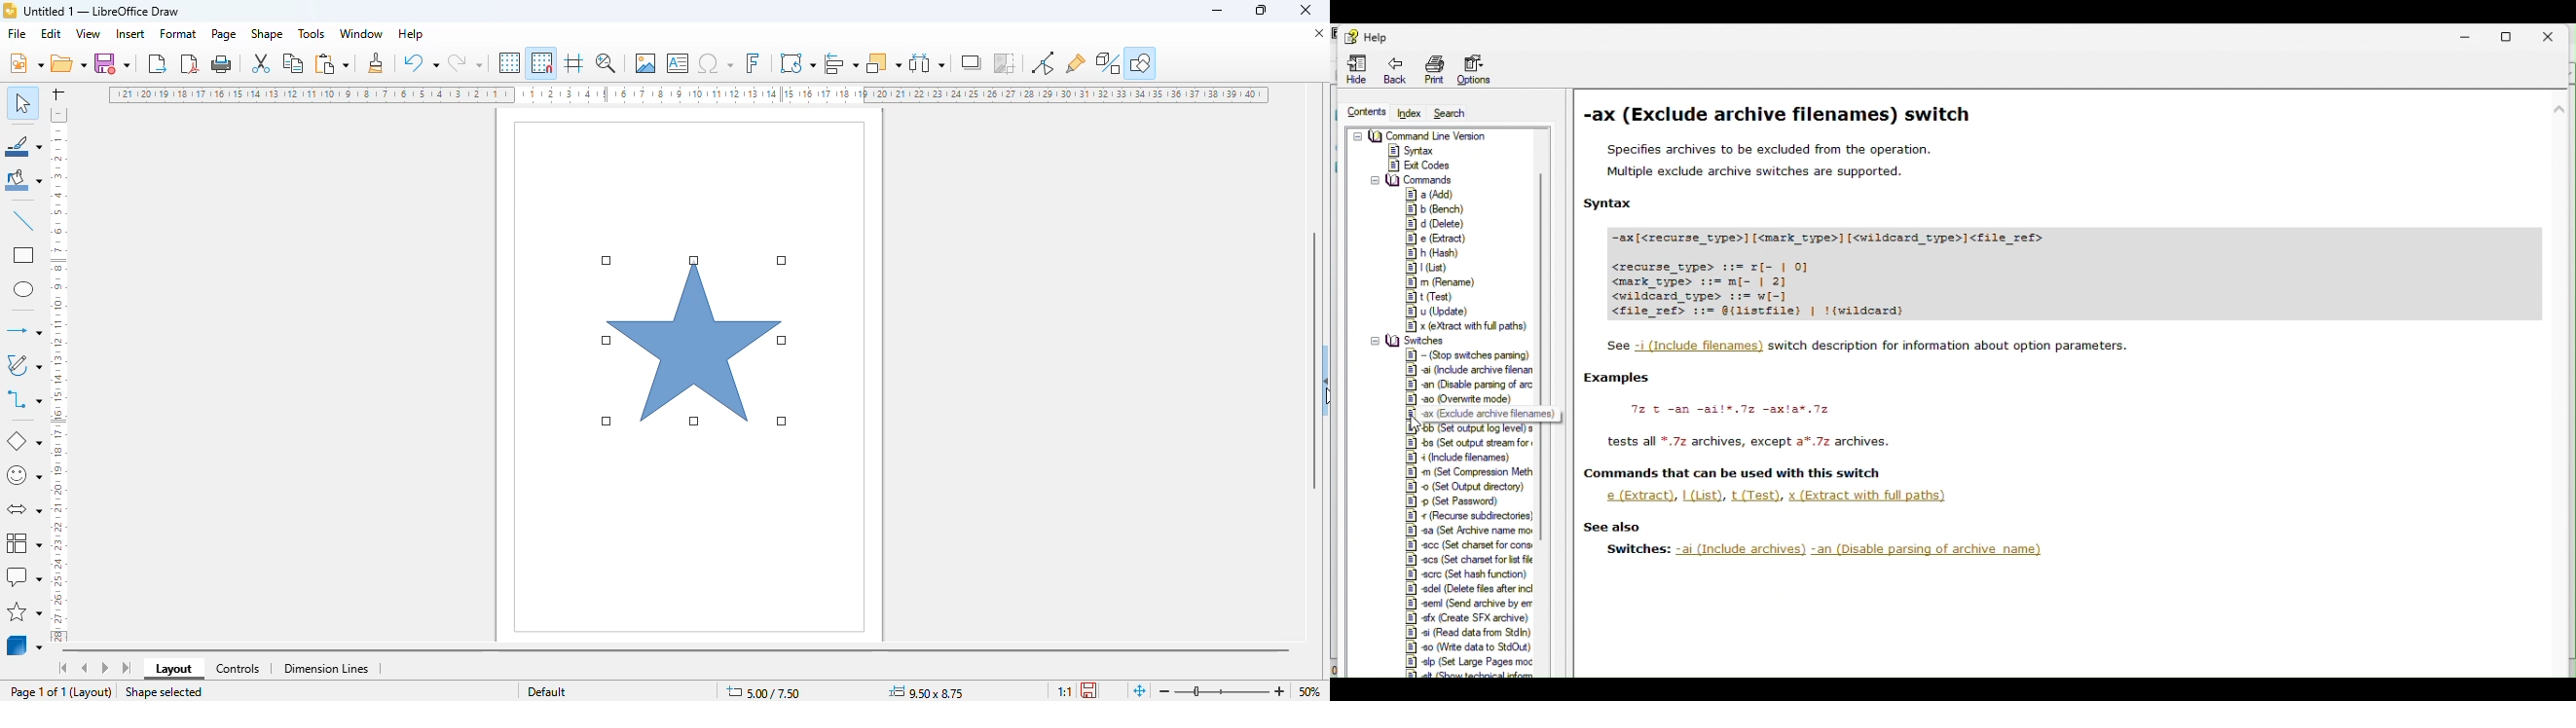 The image size is (2576, 728). I want to click on exclude Archive file names page, so click(2071, 207).